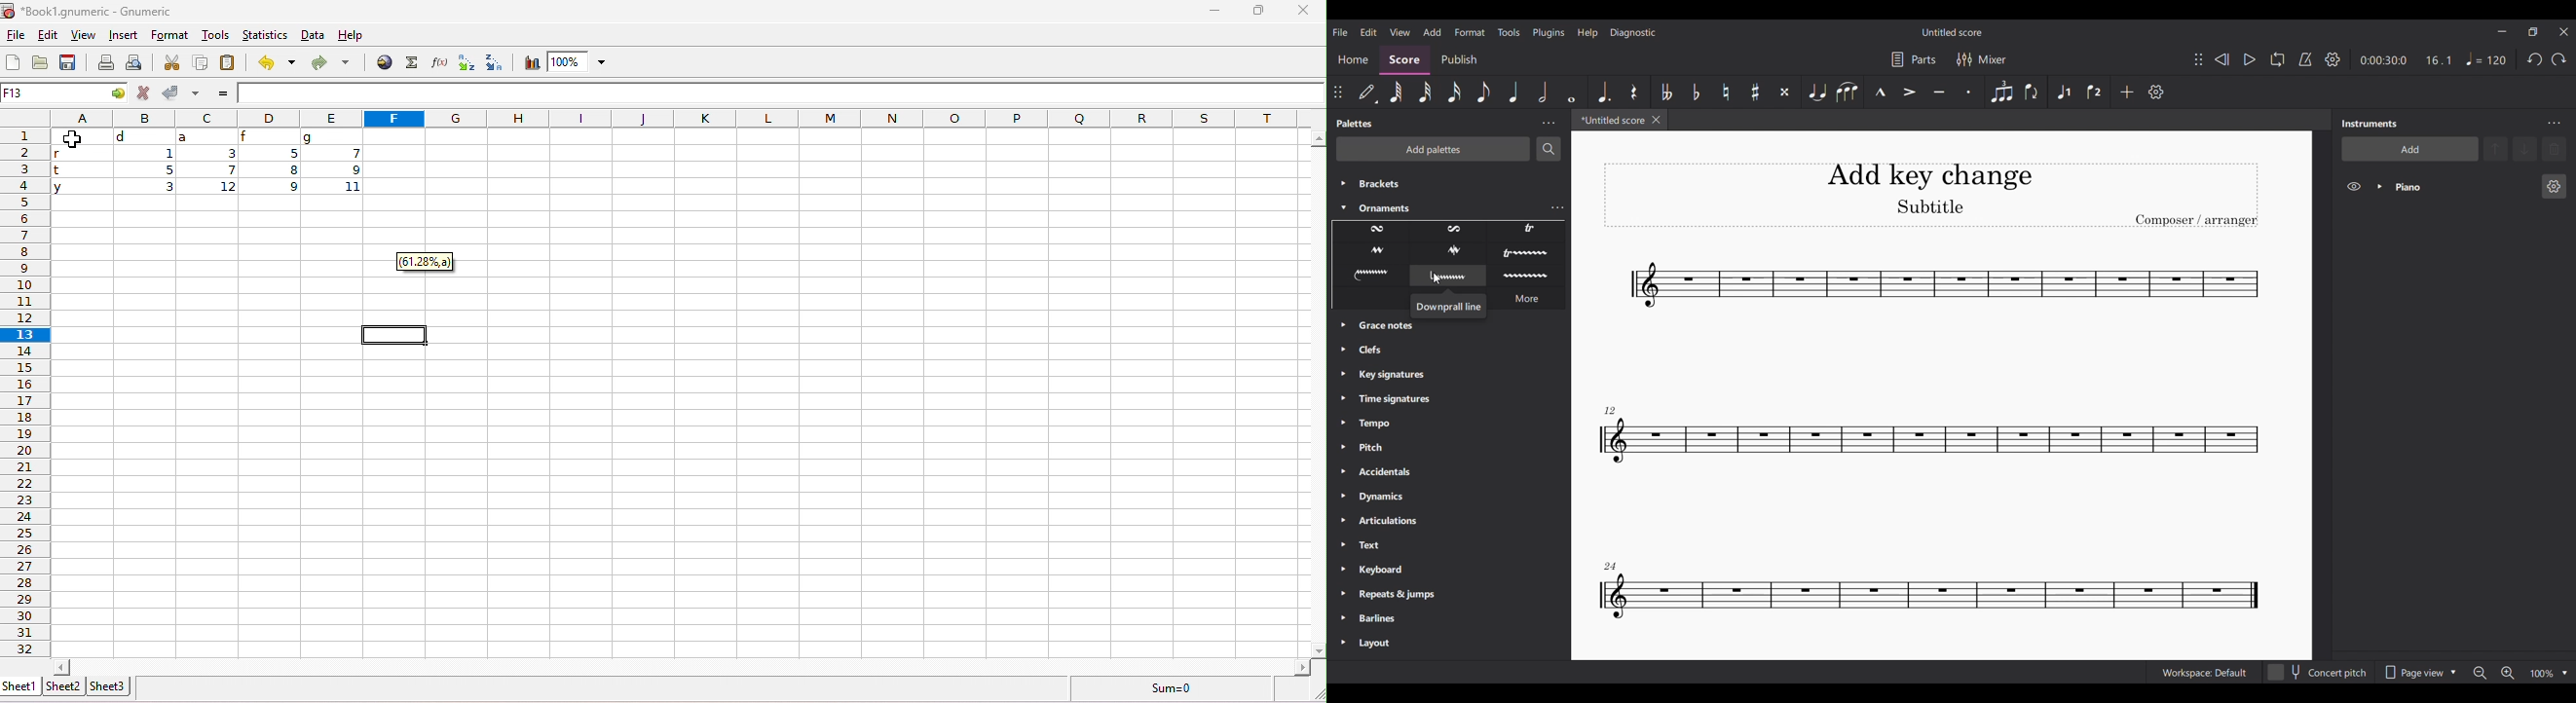  Describe the element at coordinates (1396, 92) in the screenshot. I see `64th note` at that location.